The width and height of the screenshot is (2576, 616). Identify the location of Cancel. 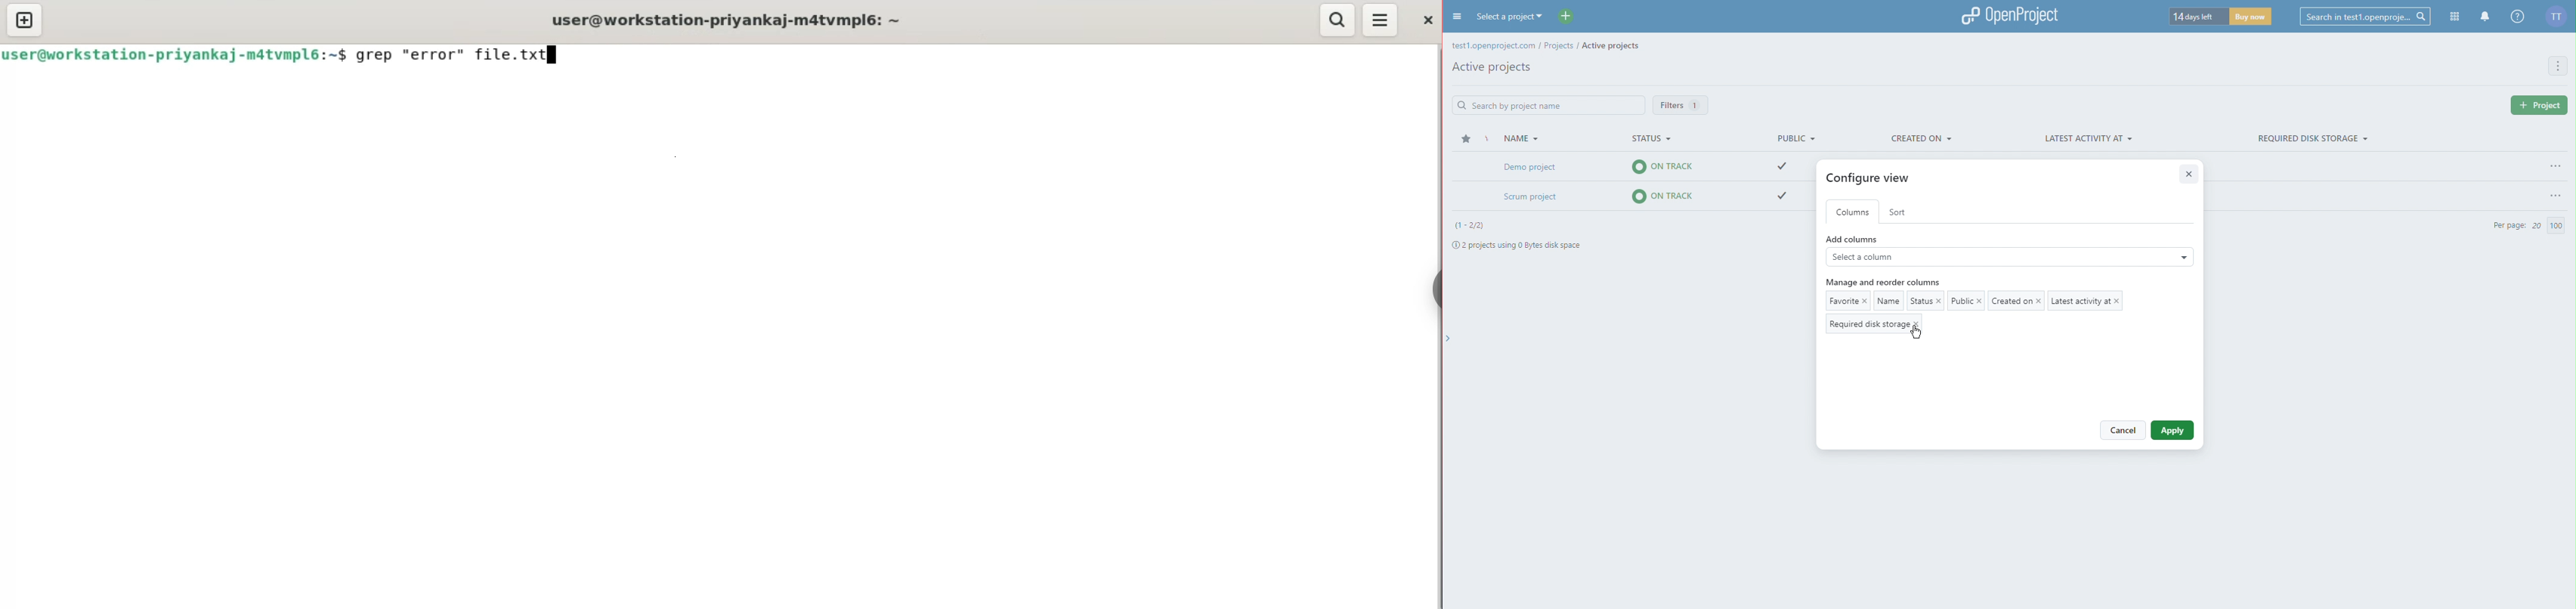
(2123, 430).